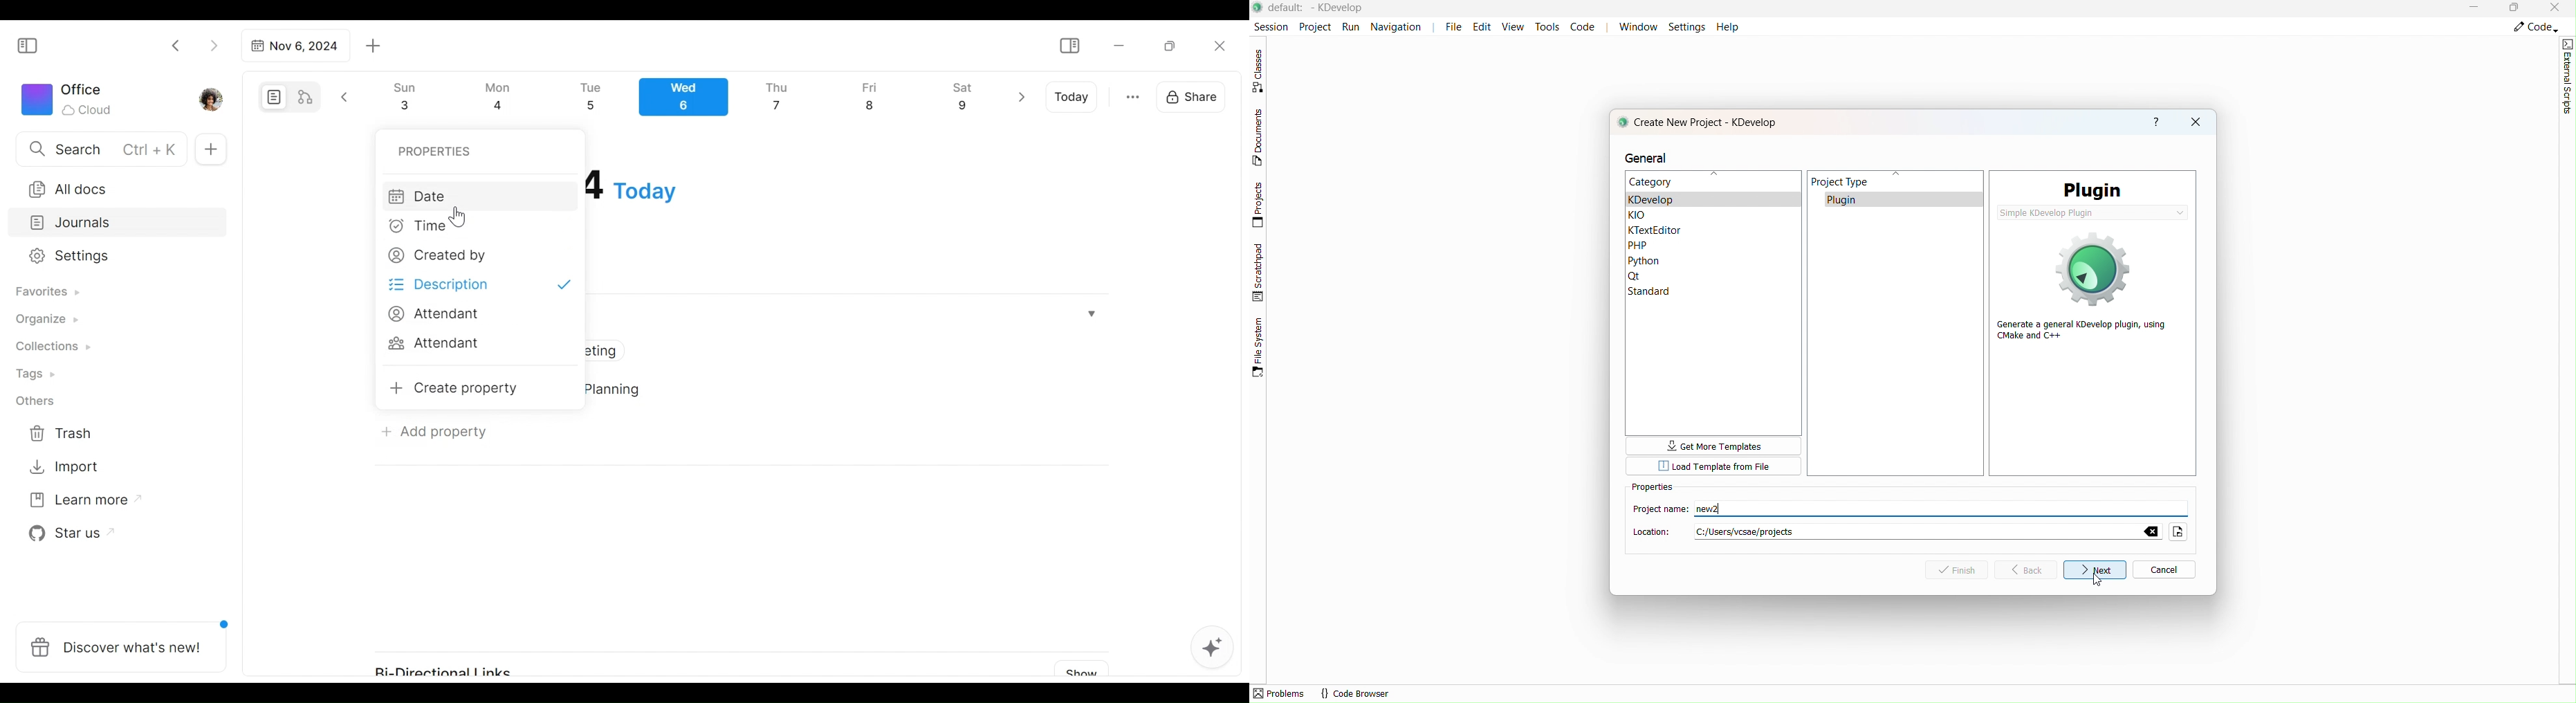 This screenshot has width=2576, height=728. I want to click on Session, so click(1269, 25).